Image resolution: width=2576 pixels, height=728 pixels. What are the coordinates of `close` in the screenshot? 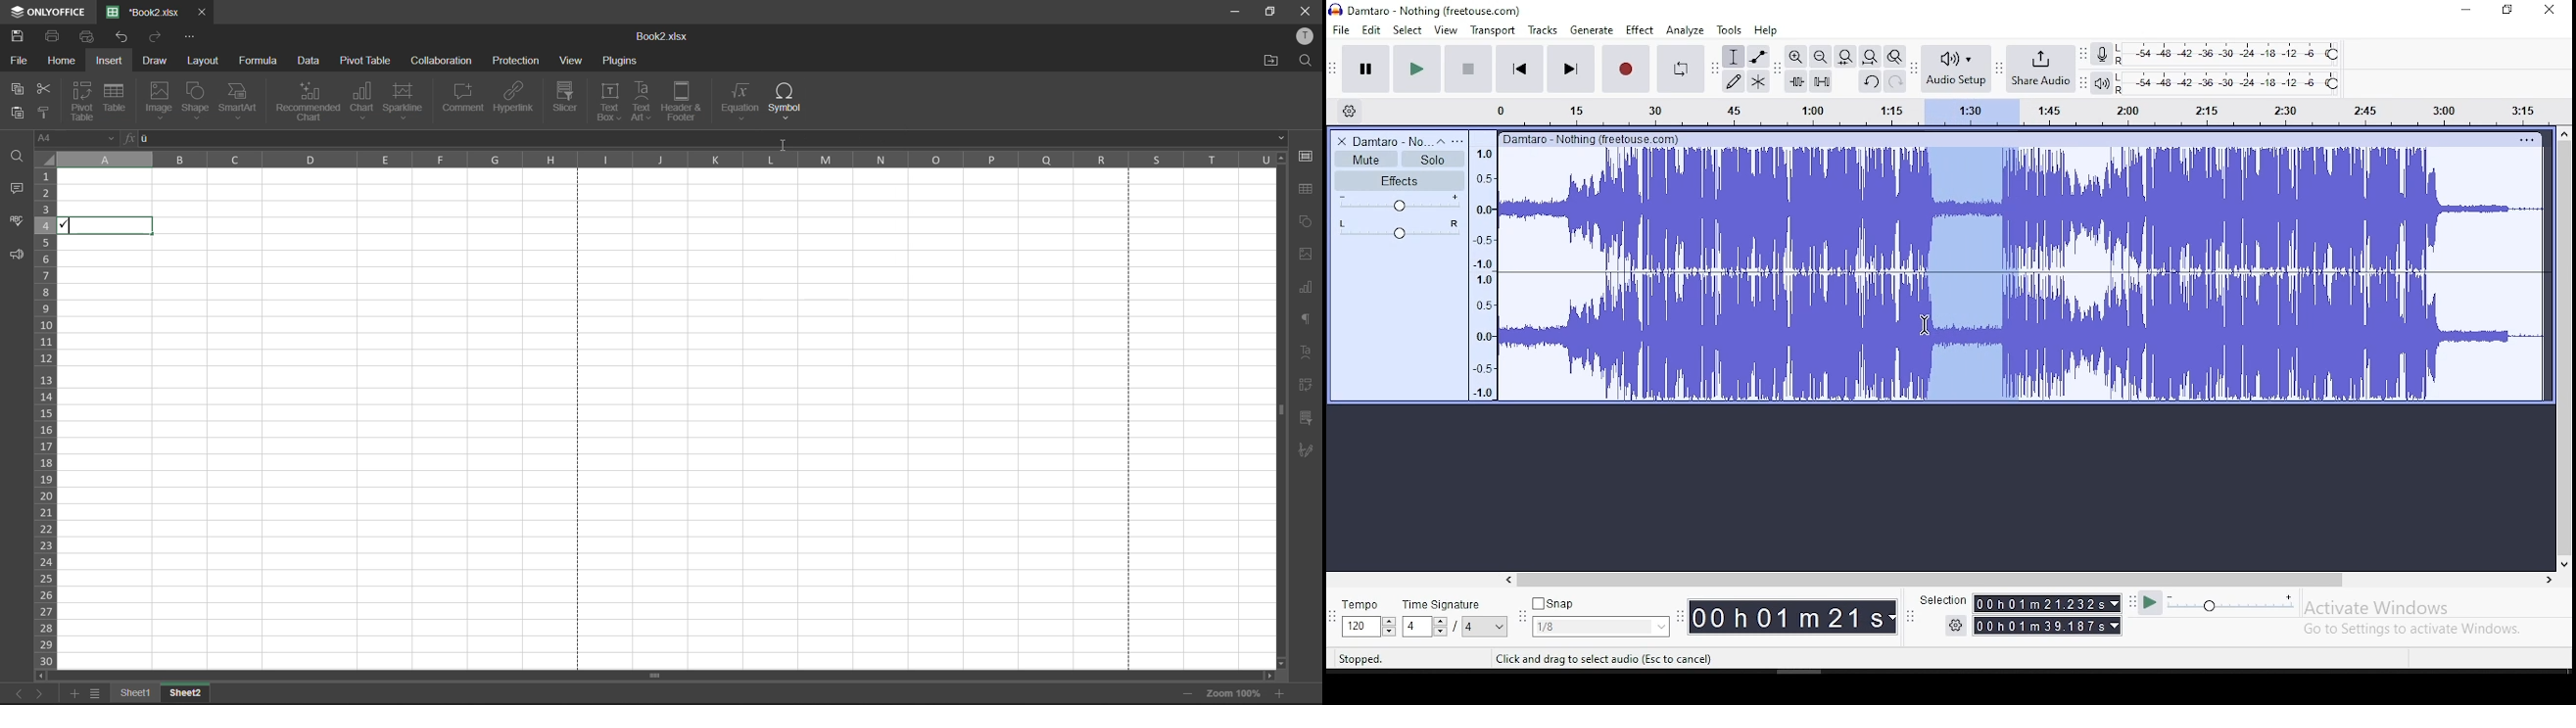 It's located at (2549, 11).